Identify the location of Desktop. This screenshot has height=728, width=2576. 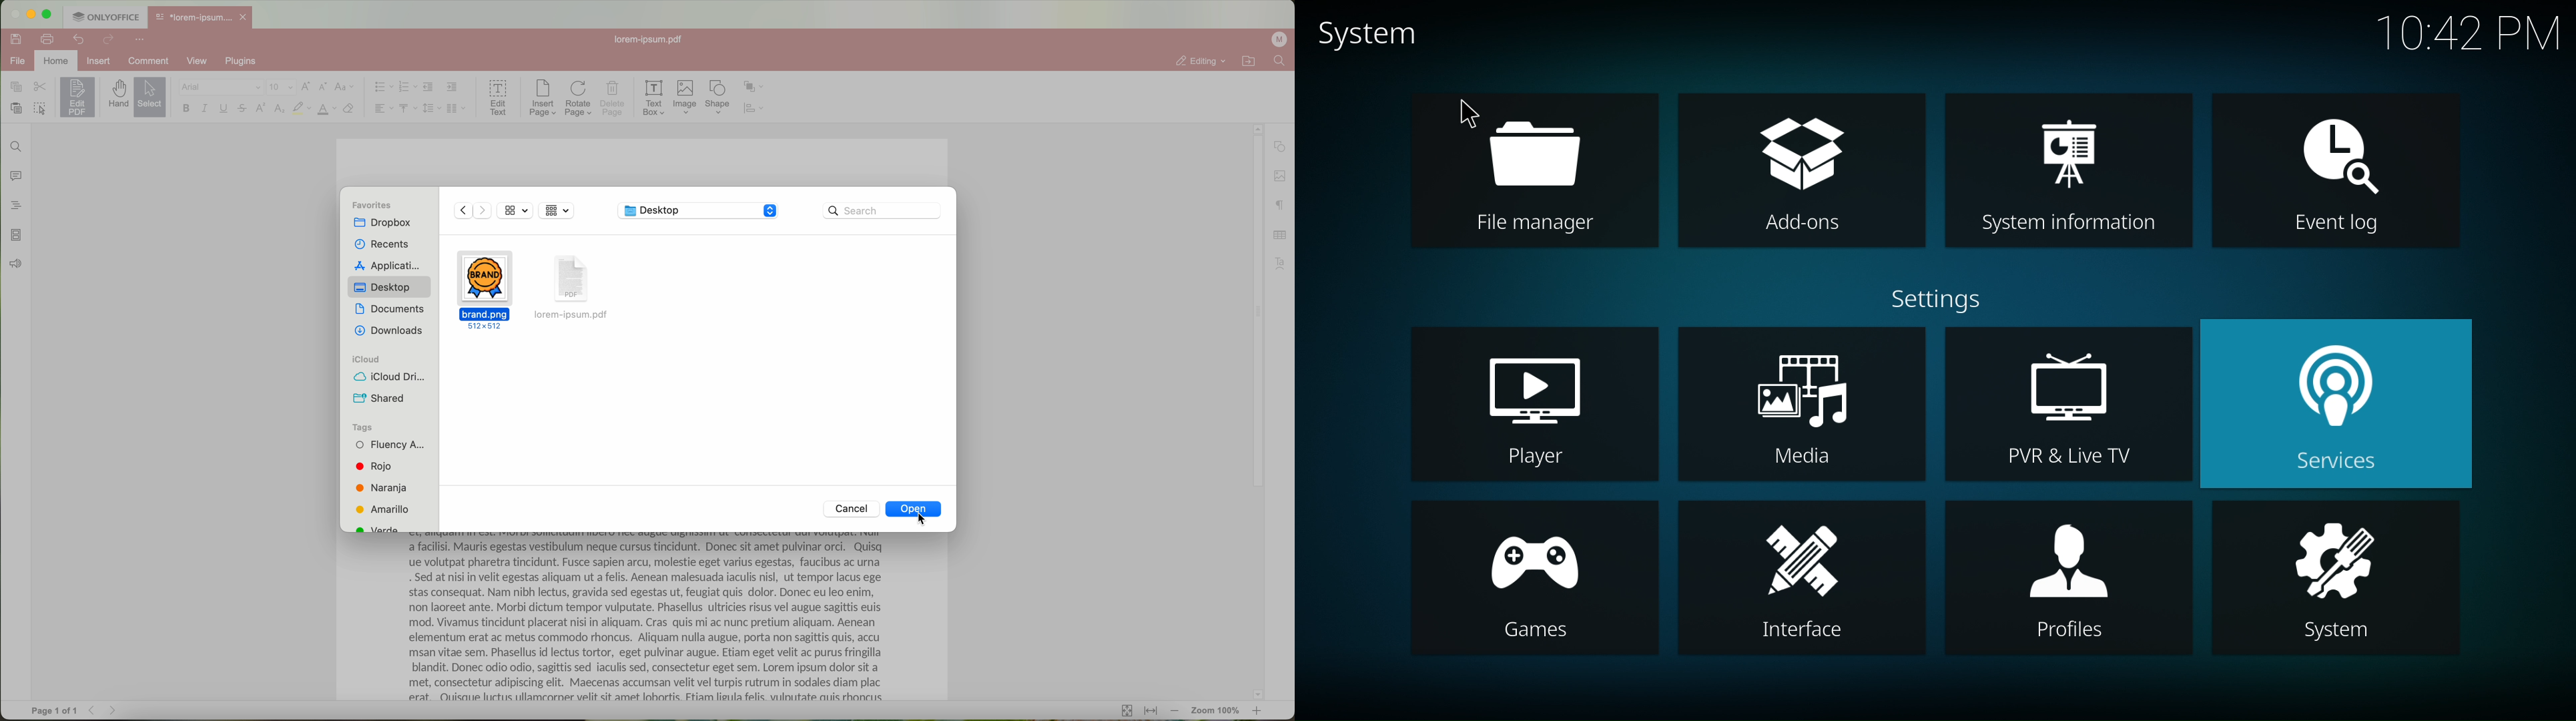
(385, 288).